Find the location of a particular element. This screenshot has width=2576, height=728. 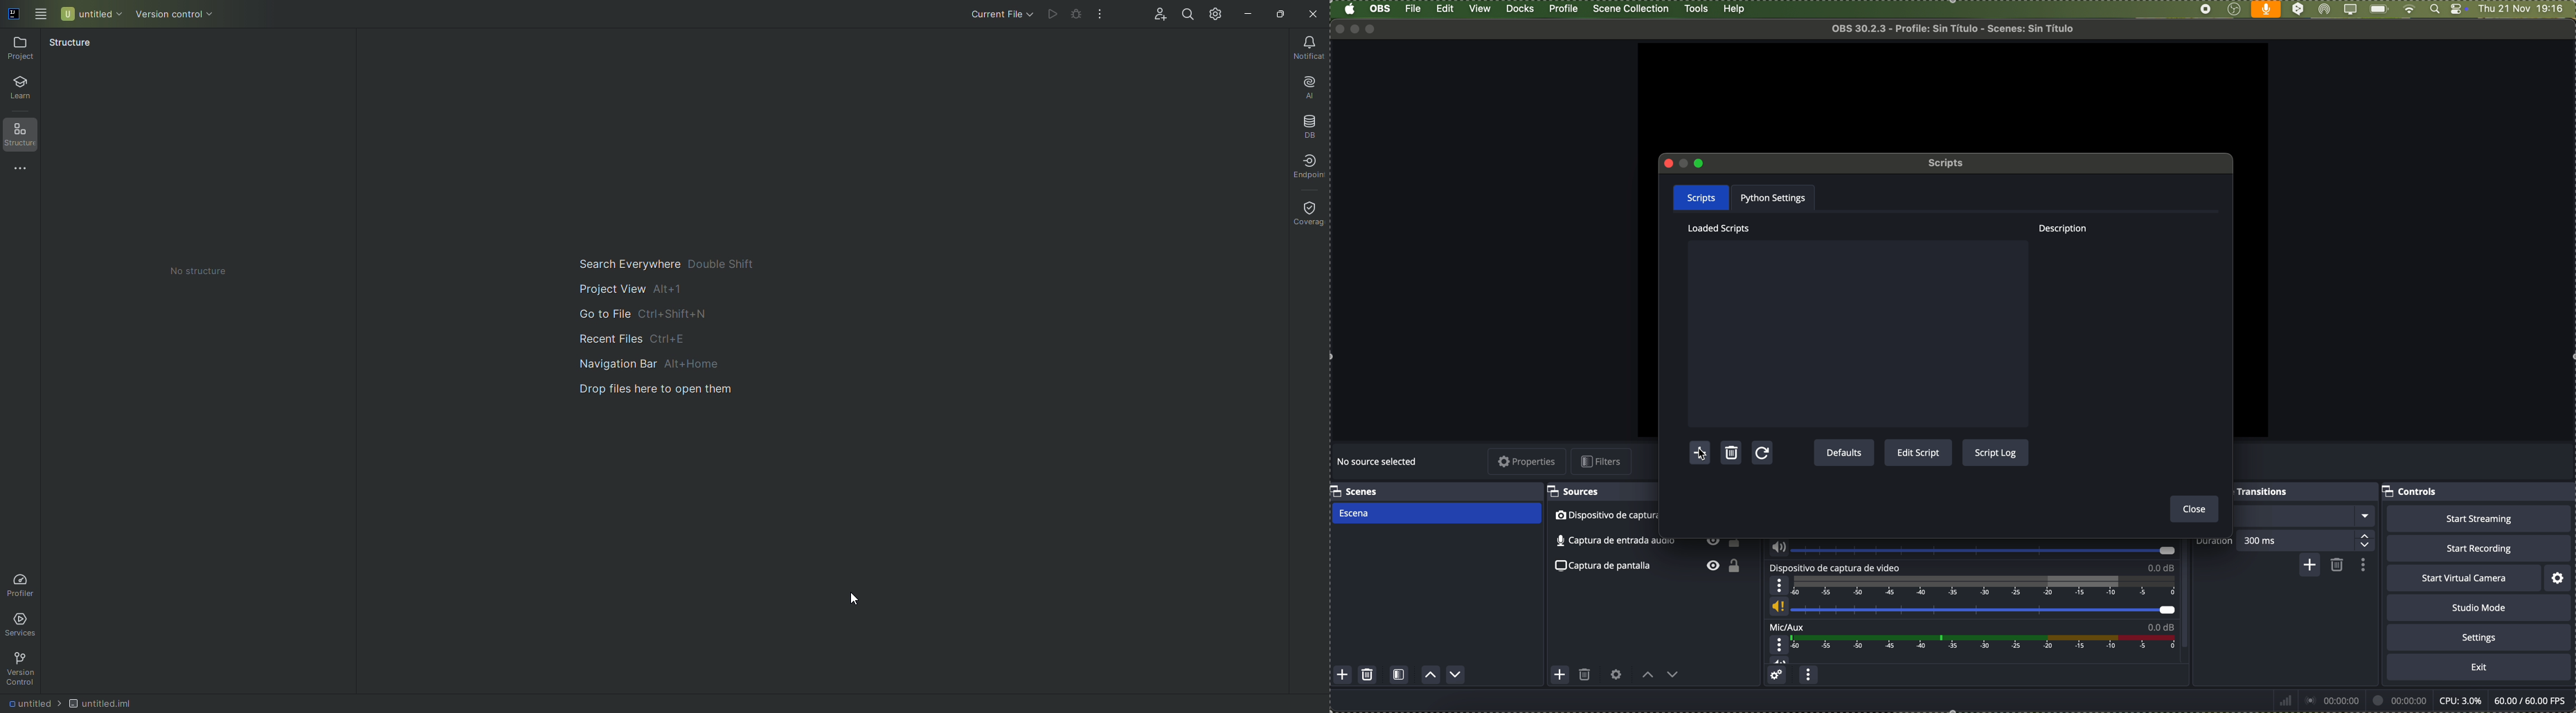

battery is located at coordinates (2379, 10).